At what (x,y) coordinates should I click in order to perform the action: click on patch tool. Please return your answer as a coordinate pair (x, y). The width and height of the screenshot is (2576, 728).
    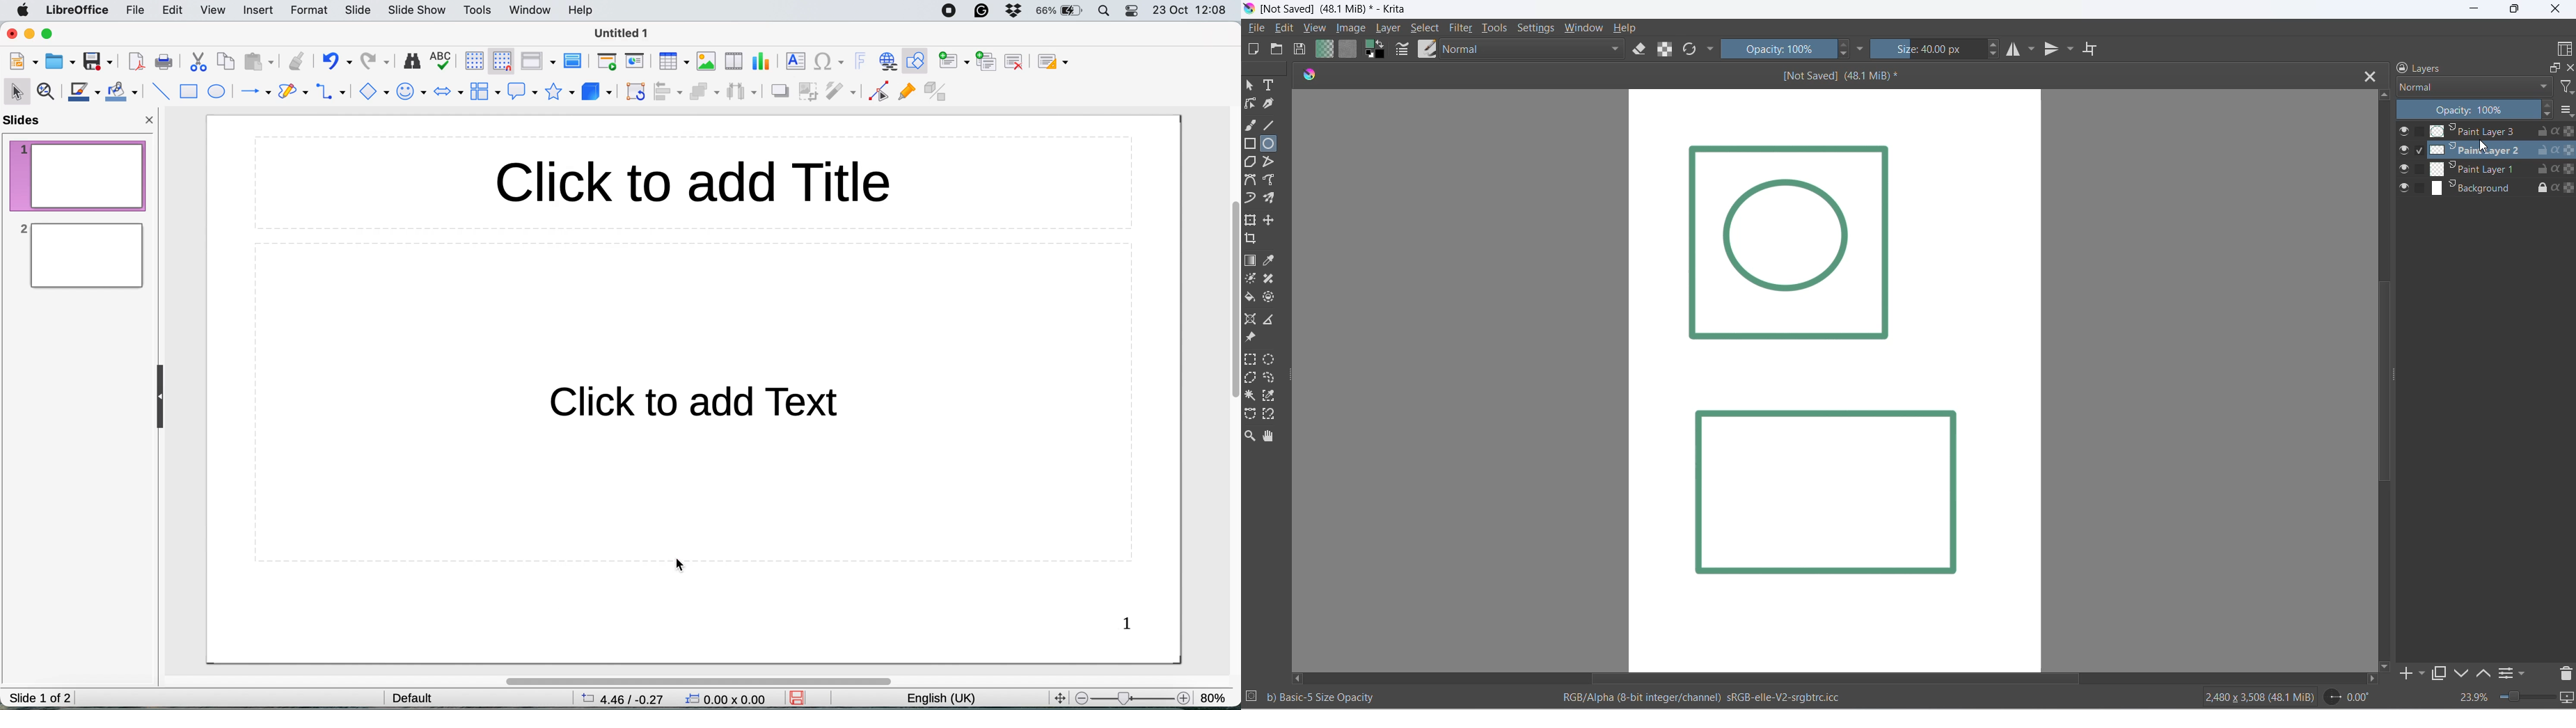
    Looking at the image, I should click on (1274, 278).